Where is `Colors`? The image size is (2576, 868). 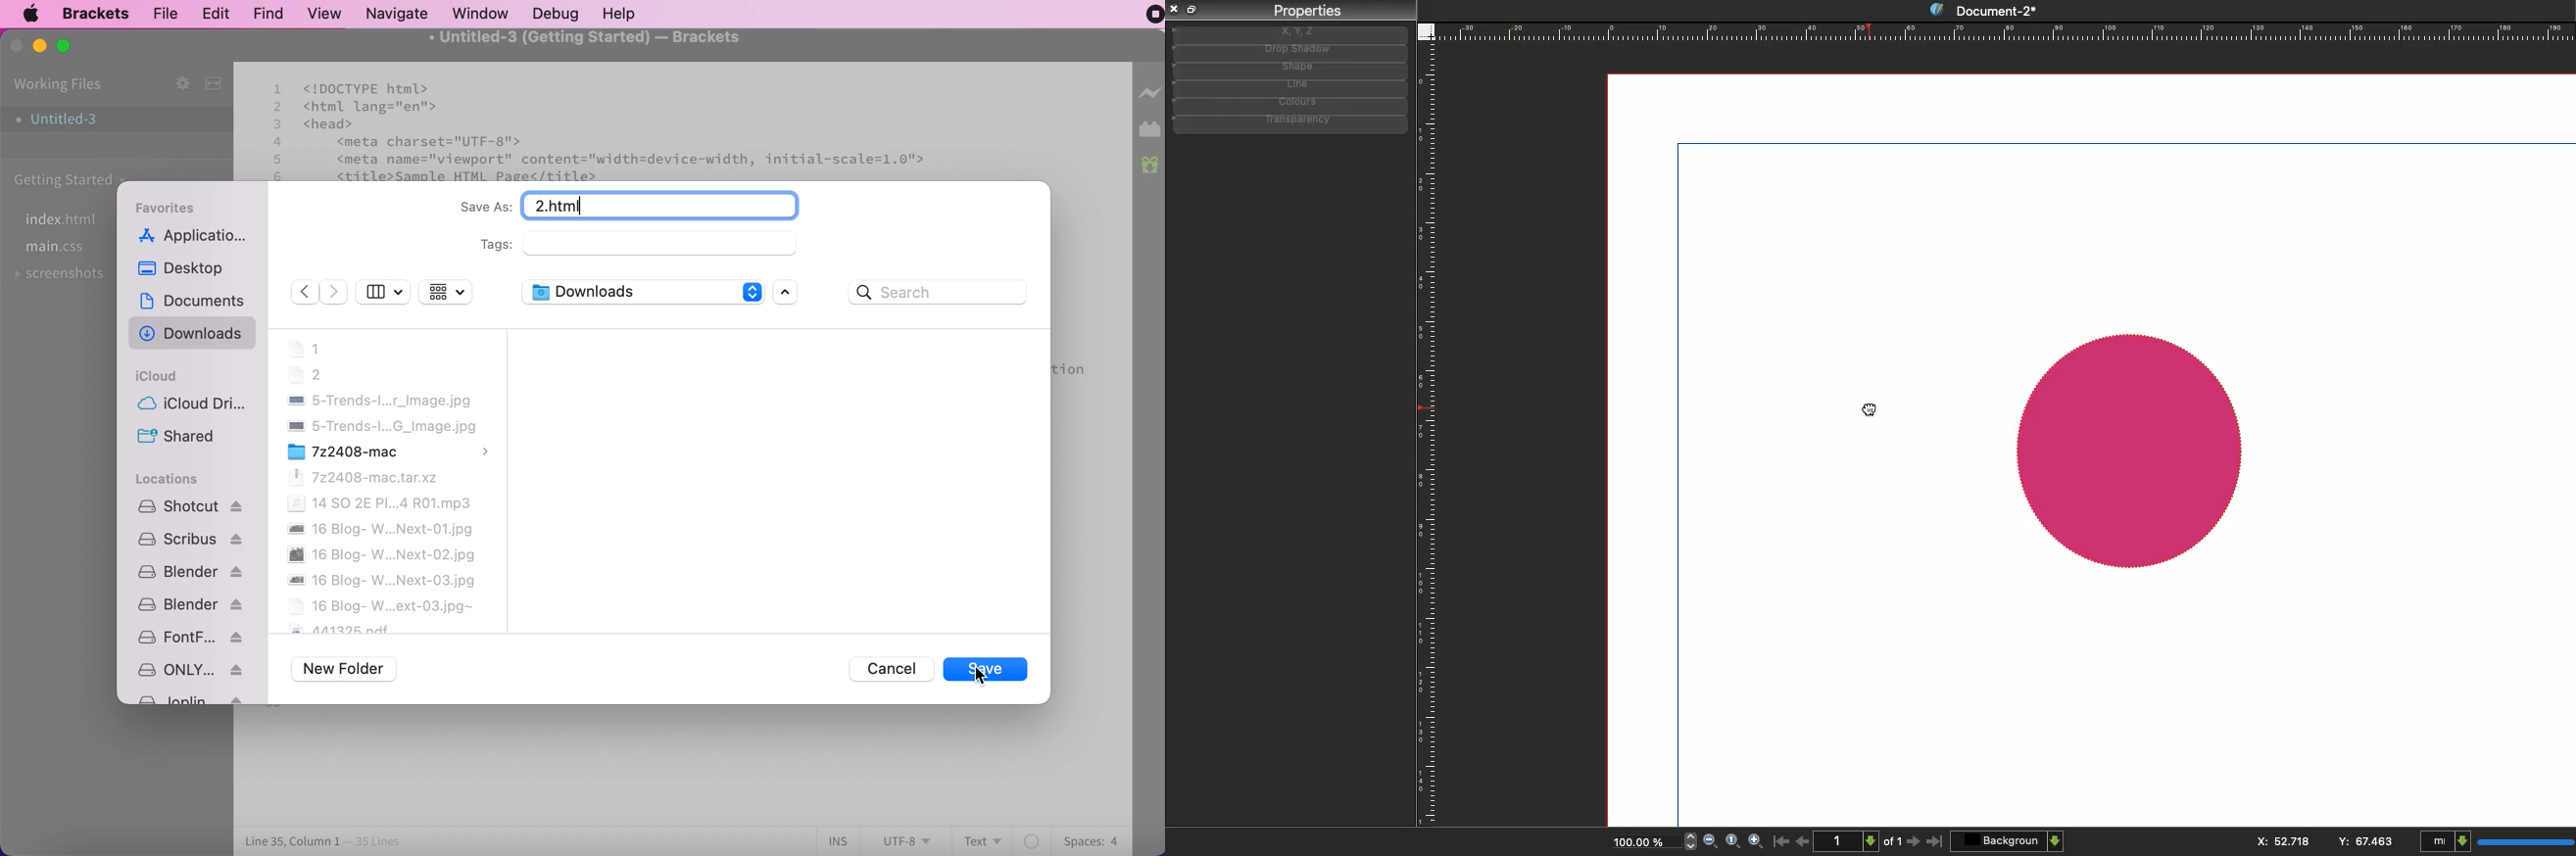 Colors is located at coordinates (1288, 104).